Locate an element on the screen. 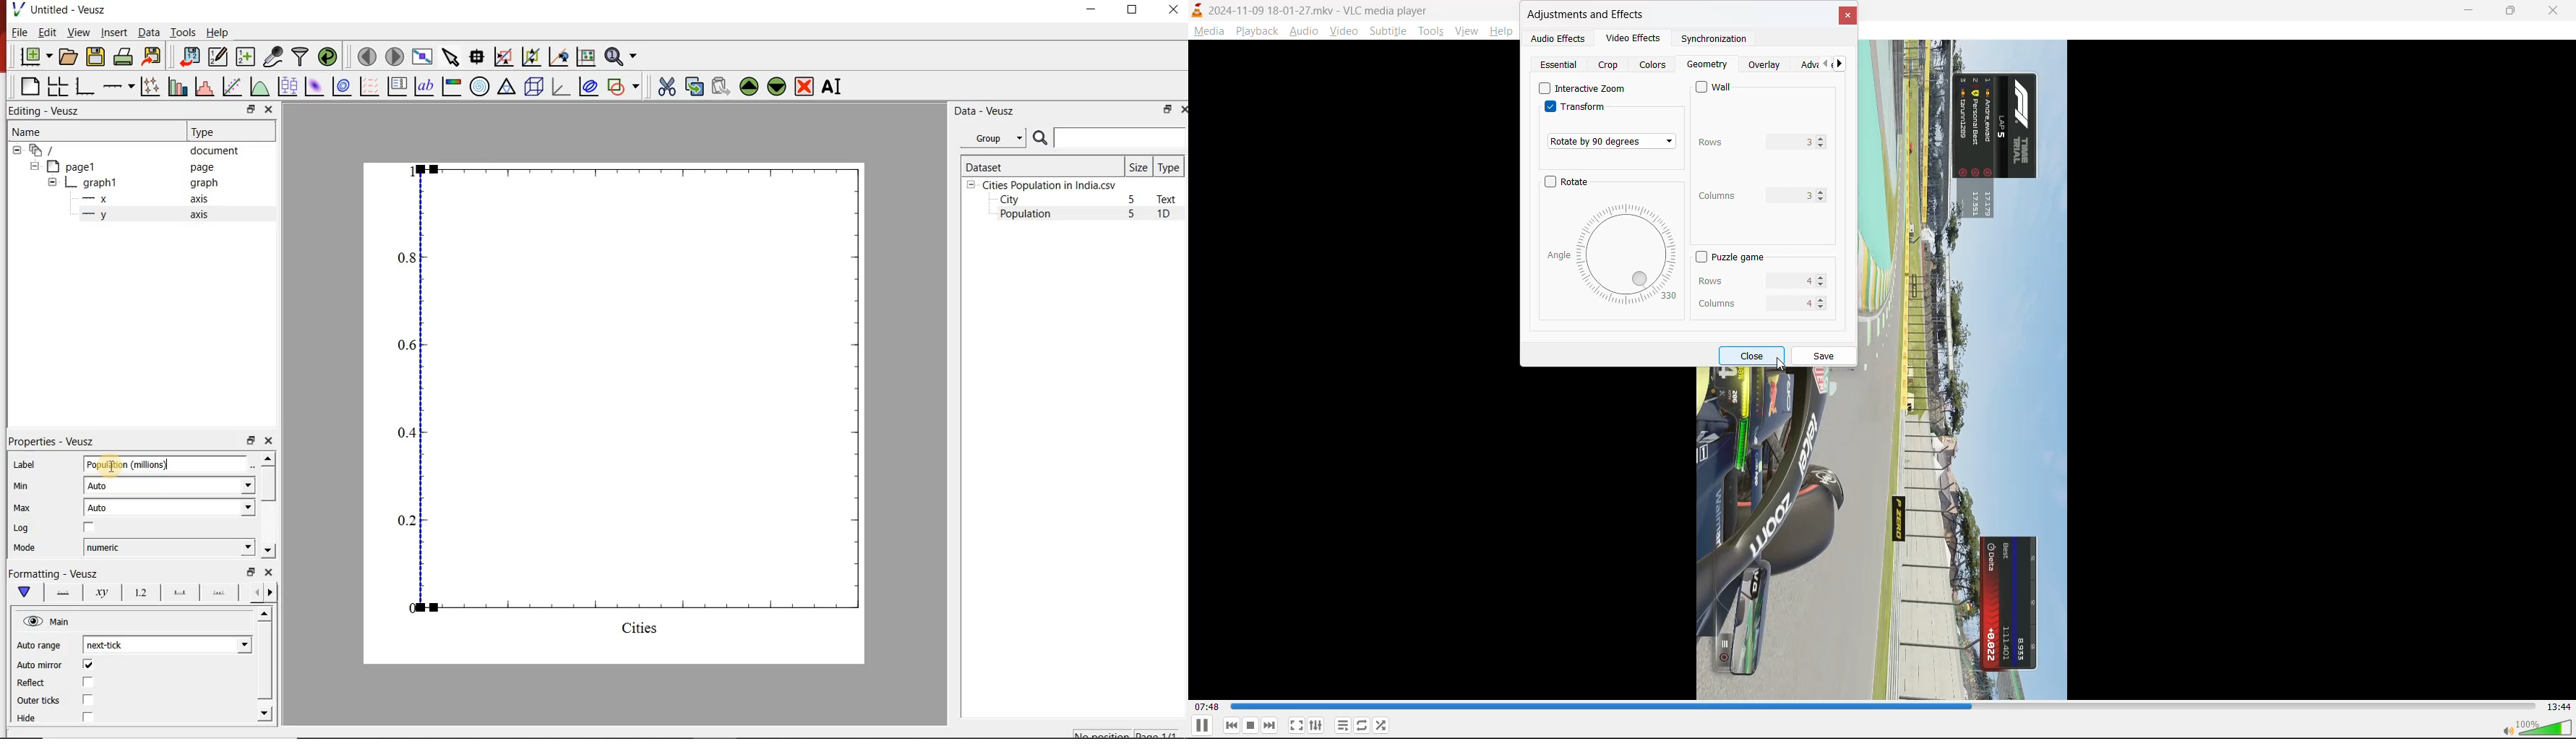 The image size is (2576, 756). graph1 is located at coordinates (135, 183).